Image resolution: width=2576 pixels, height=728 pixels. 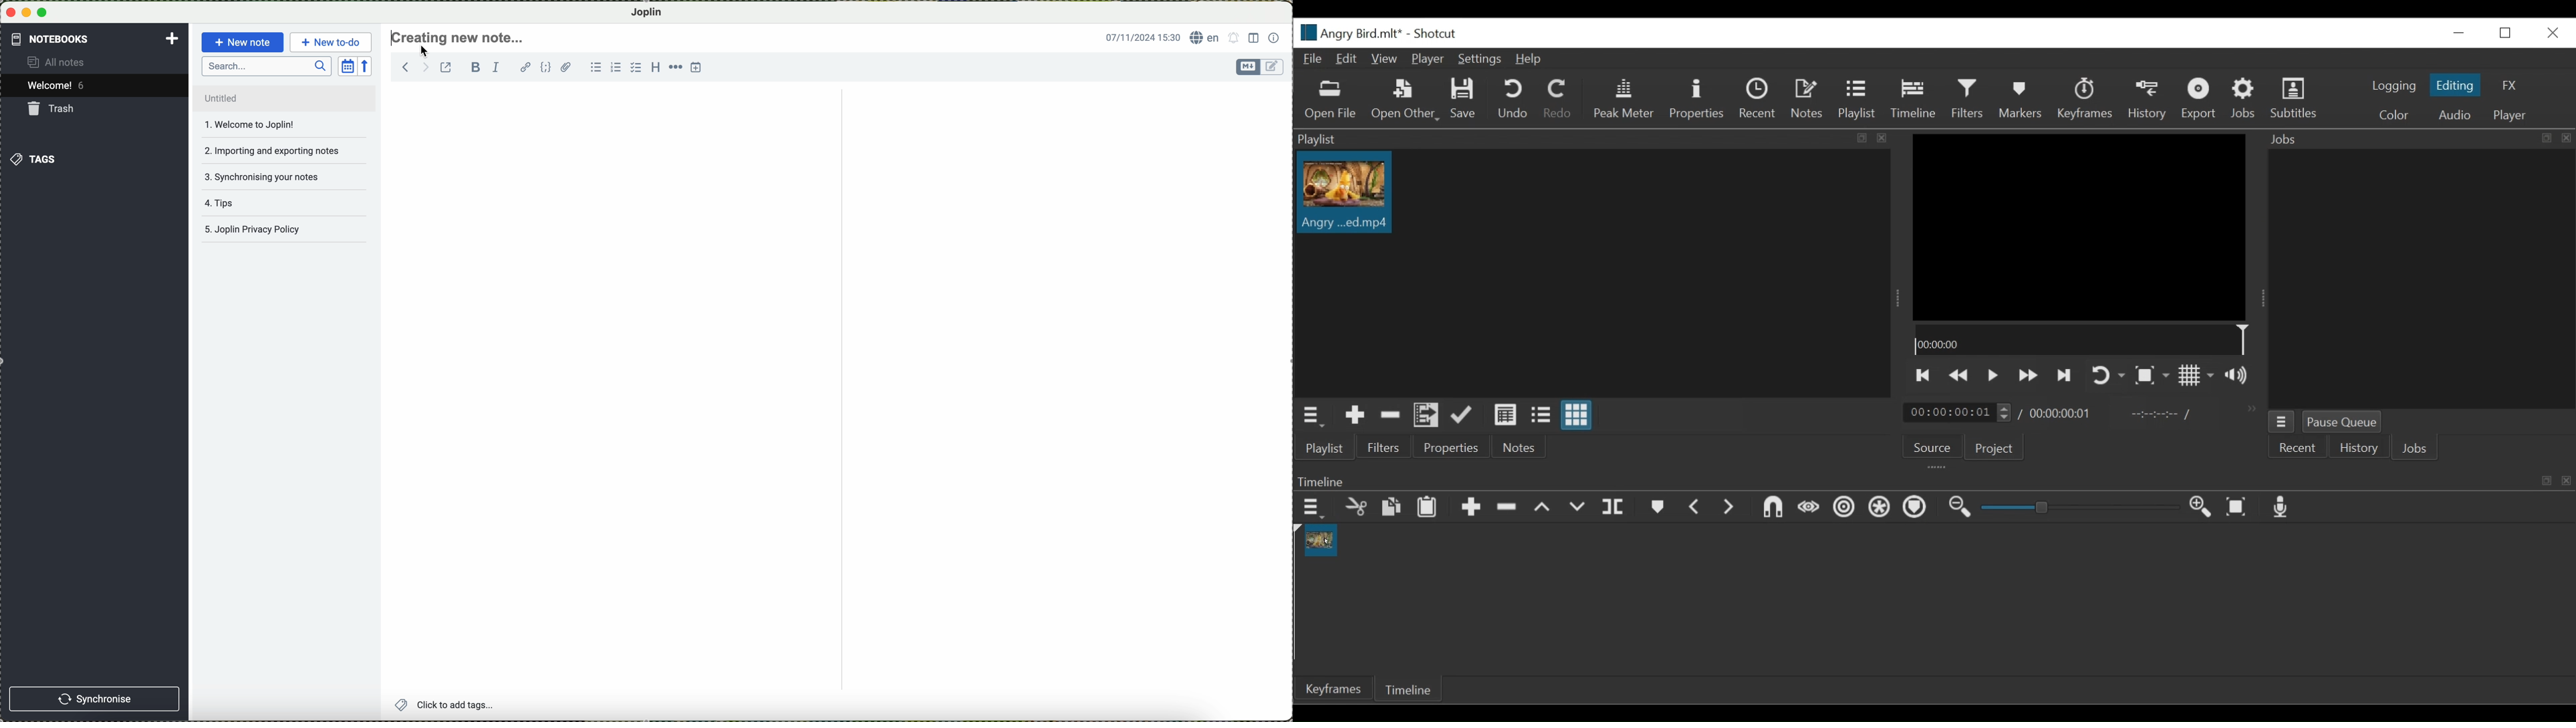 I want to click on Settings, so click(x=1480, y=59).